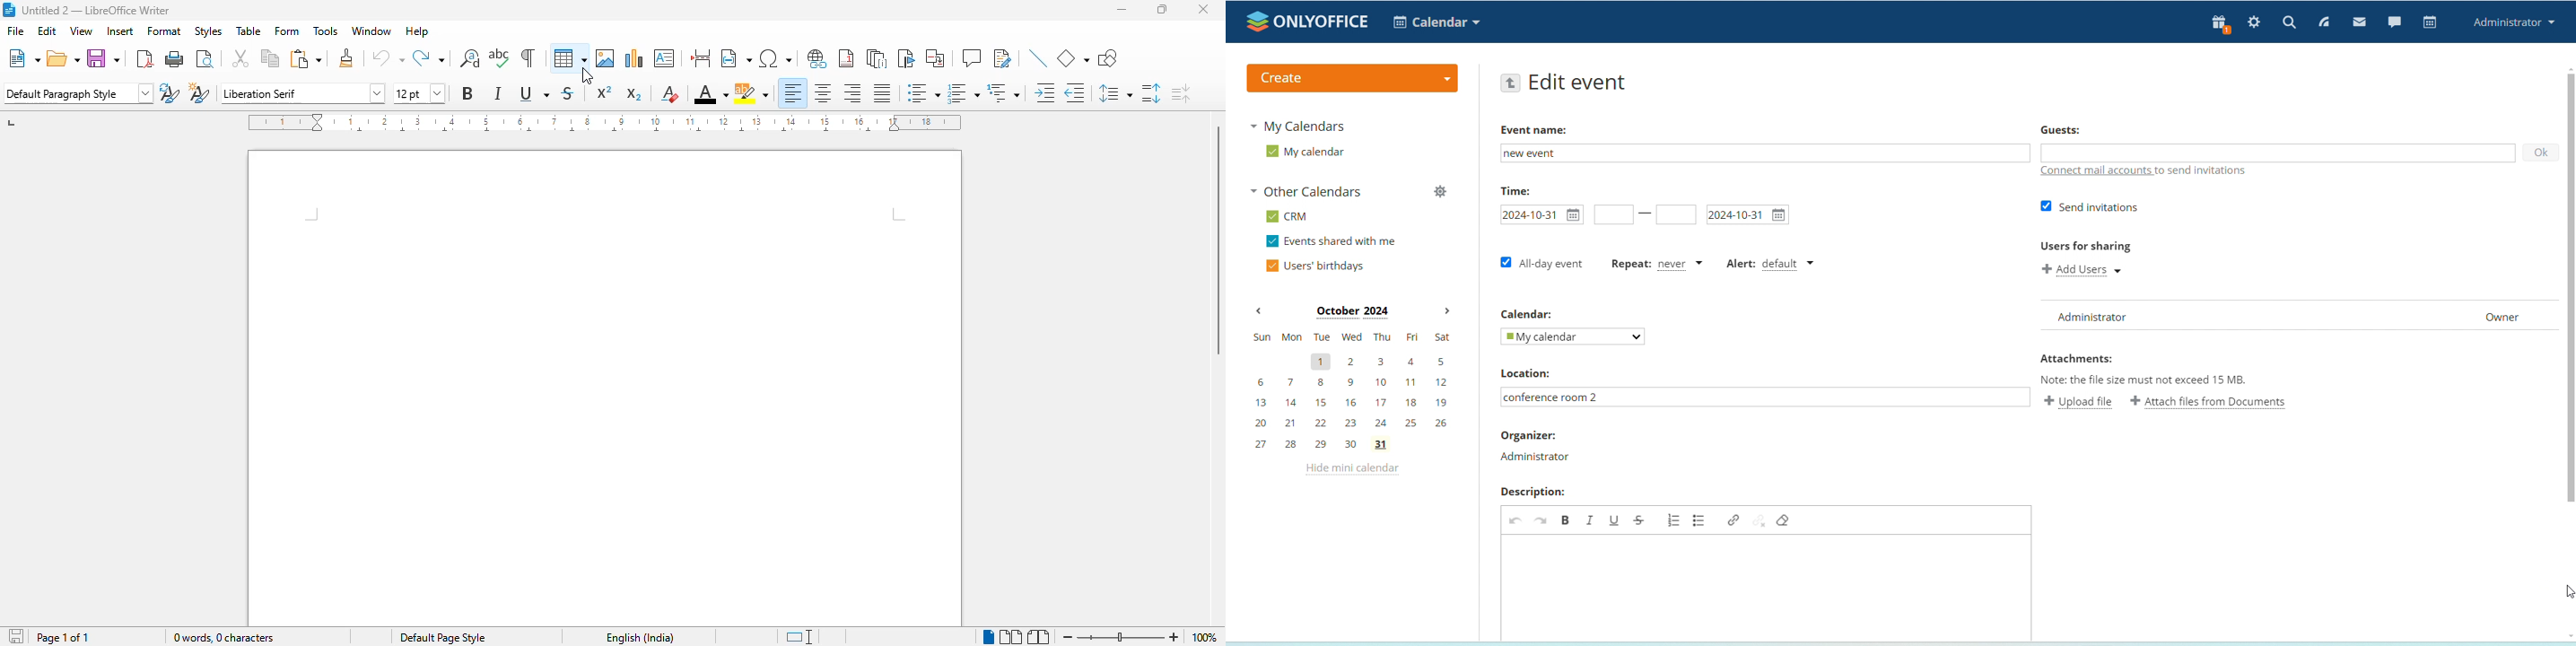 This screenshot has width=2576, height=672. What do you see at coordinates (1447, 312) in the screenshot?
I see `next month` at bounding box center [1447, 312].